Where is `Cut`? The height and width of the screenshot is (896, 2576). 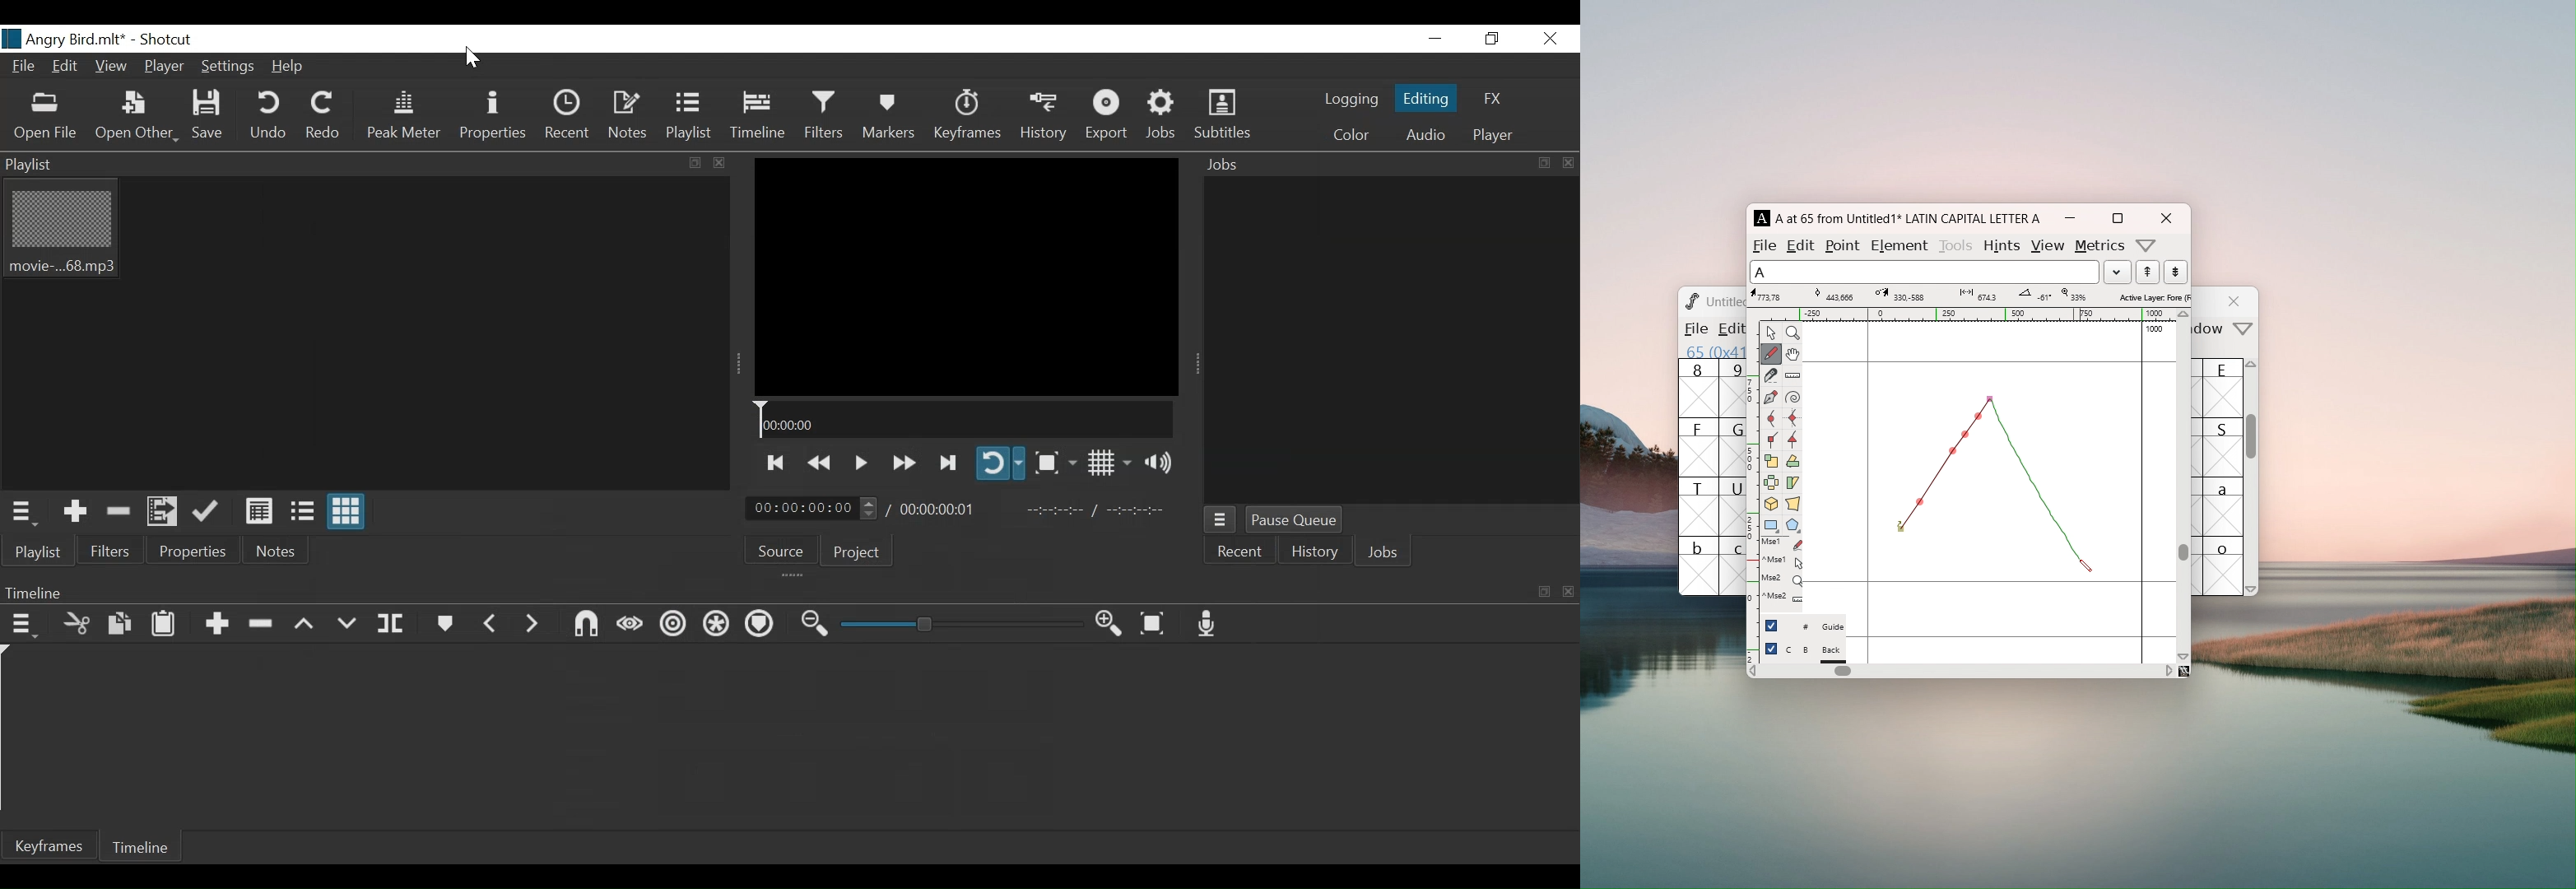
Cut is located at coordinates (73, 622).